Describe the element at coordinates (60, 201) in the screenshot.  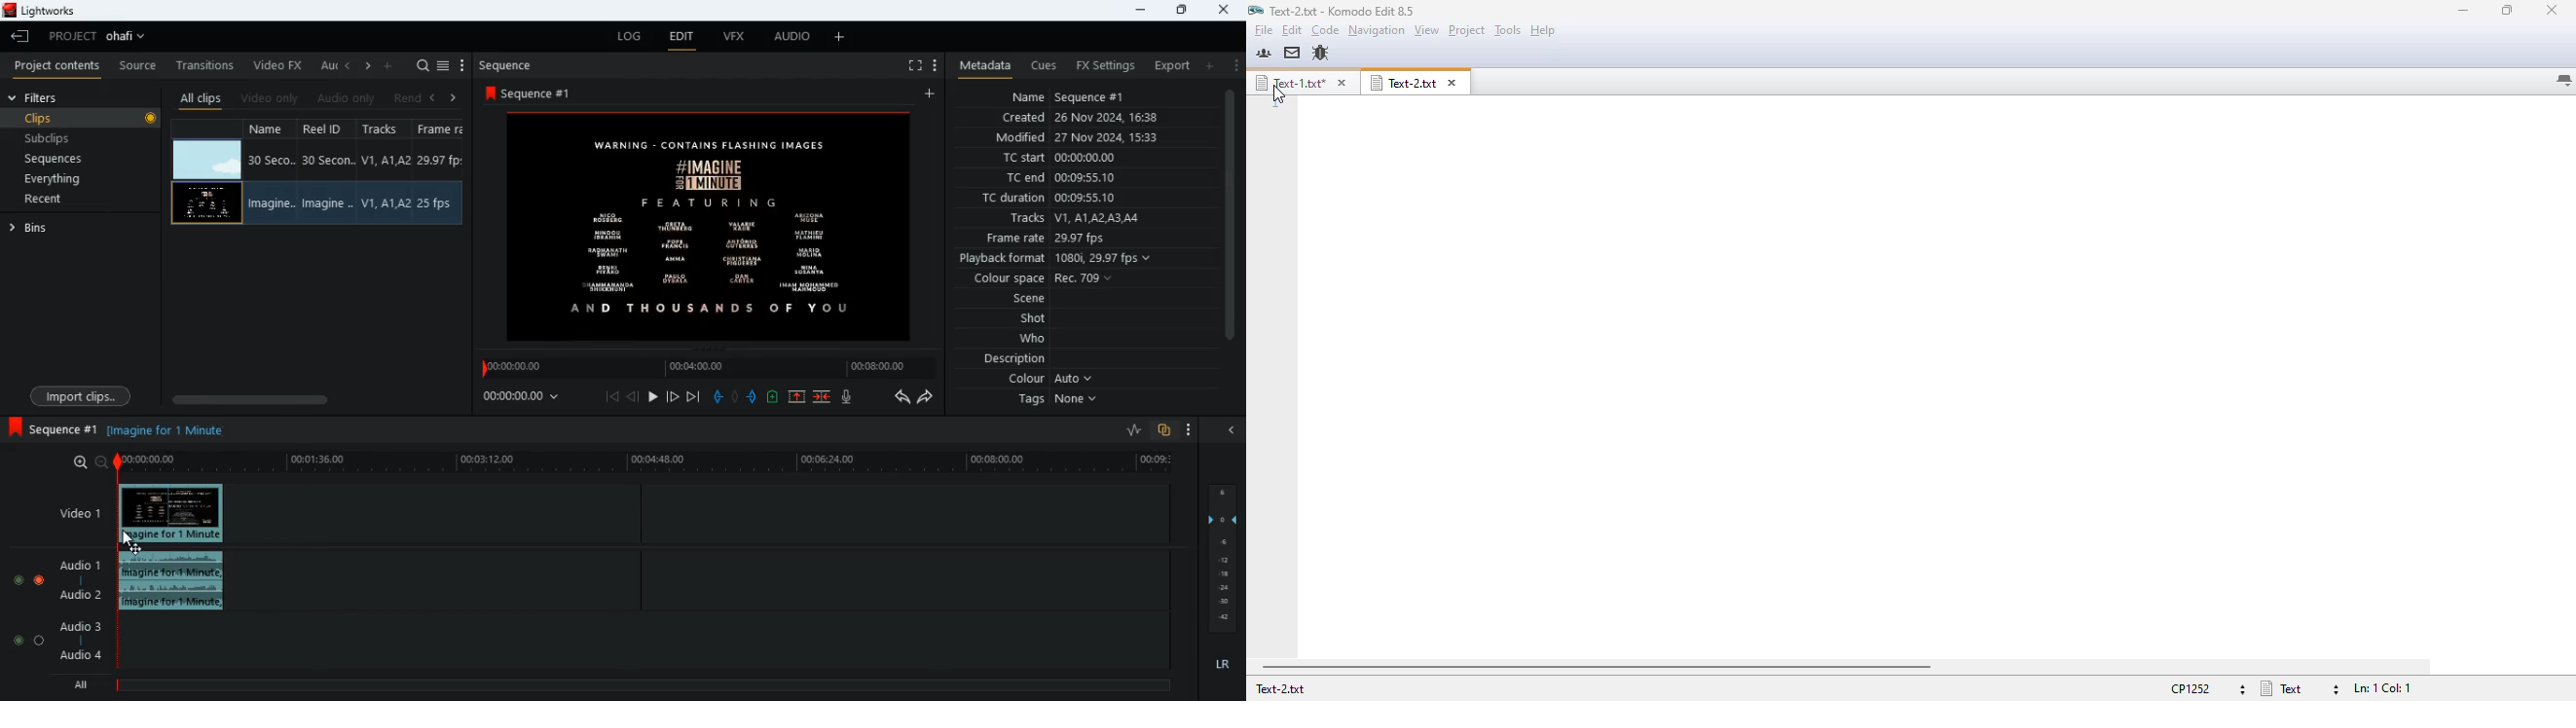
I see `recent` at that location.